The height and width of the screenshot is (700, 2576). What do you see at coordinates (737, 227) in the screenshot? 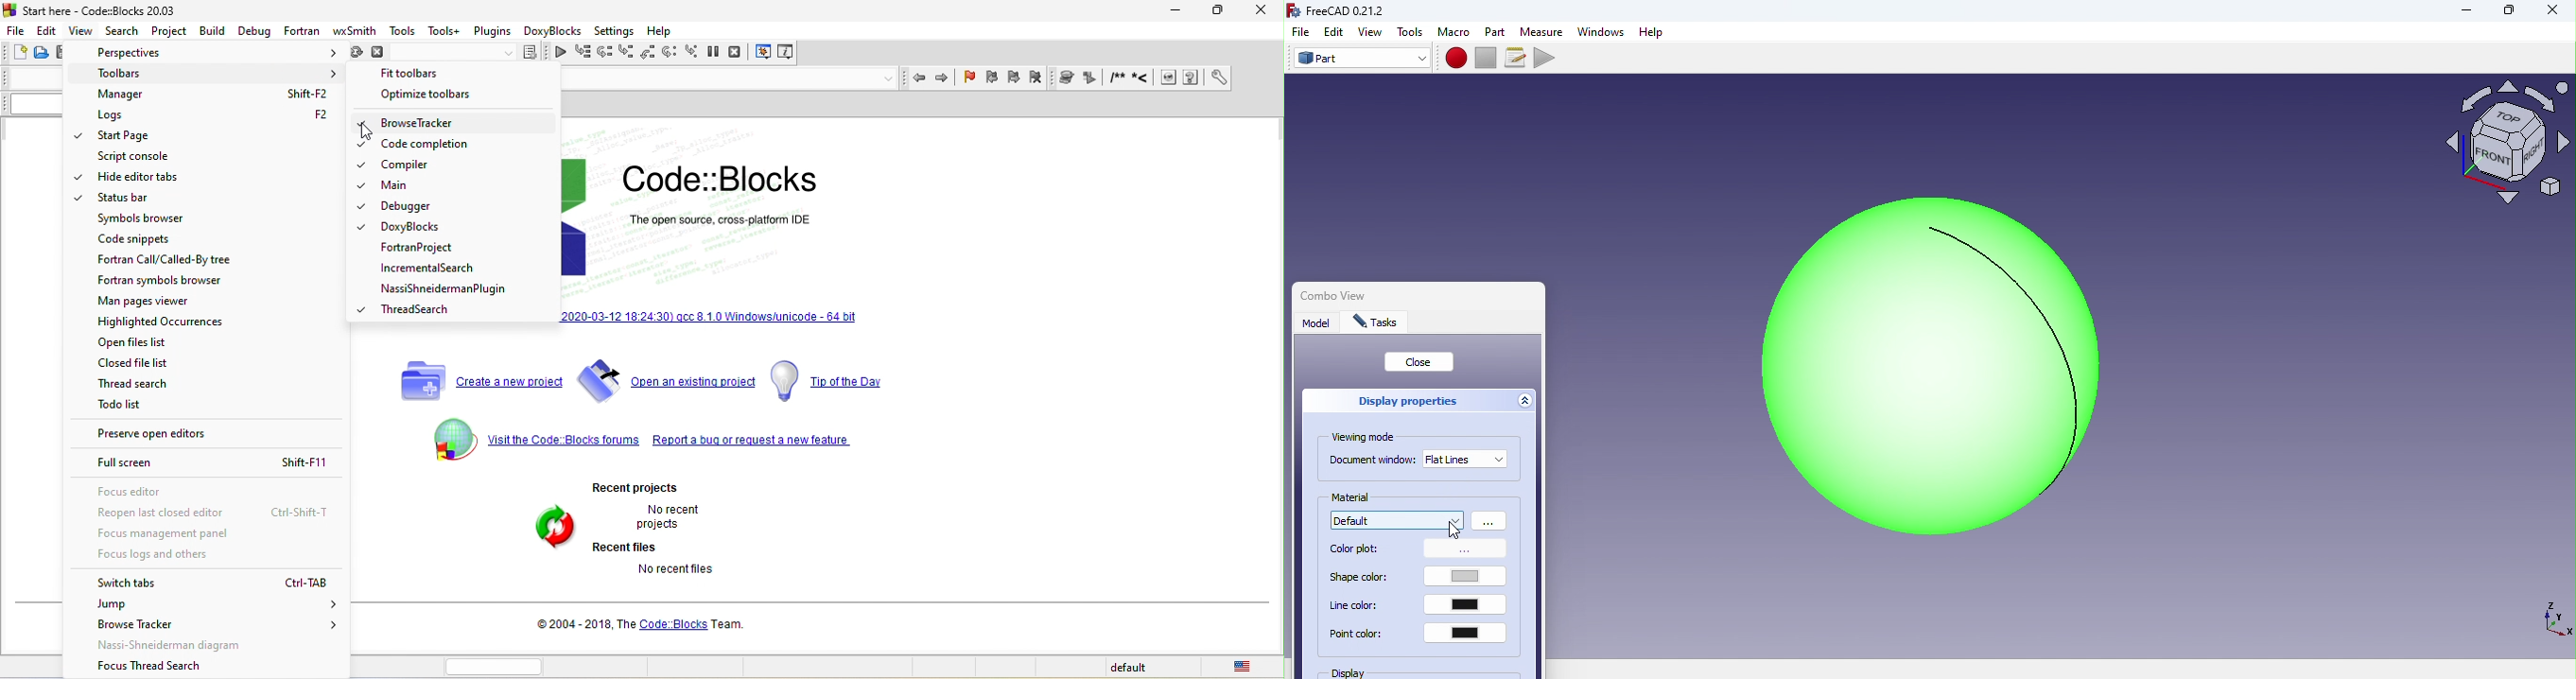
I see `open source, cross-platform` at bounding box center [737, 227].